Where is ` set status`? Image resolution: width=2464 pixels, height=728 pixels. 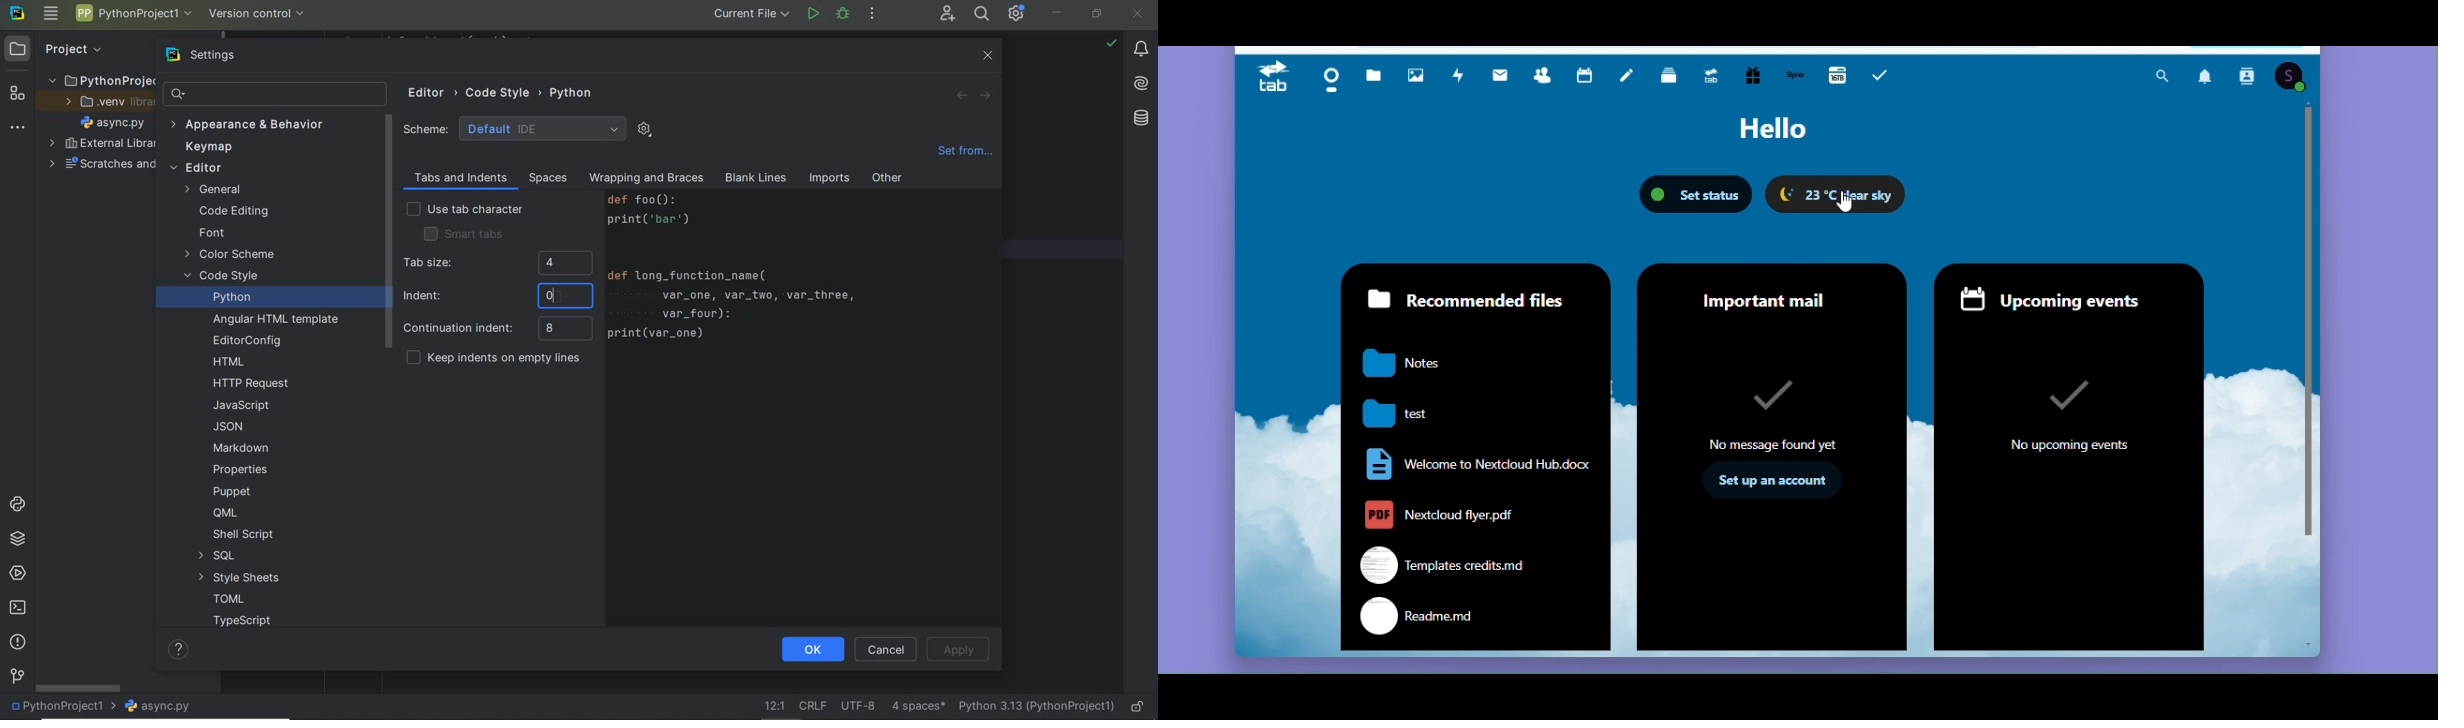
 set status is located at coordinates (1697, 194).